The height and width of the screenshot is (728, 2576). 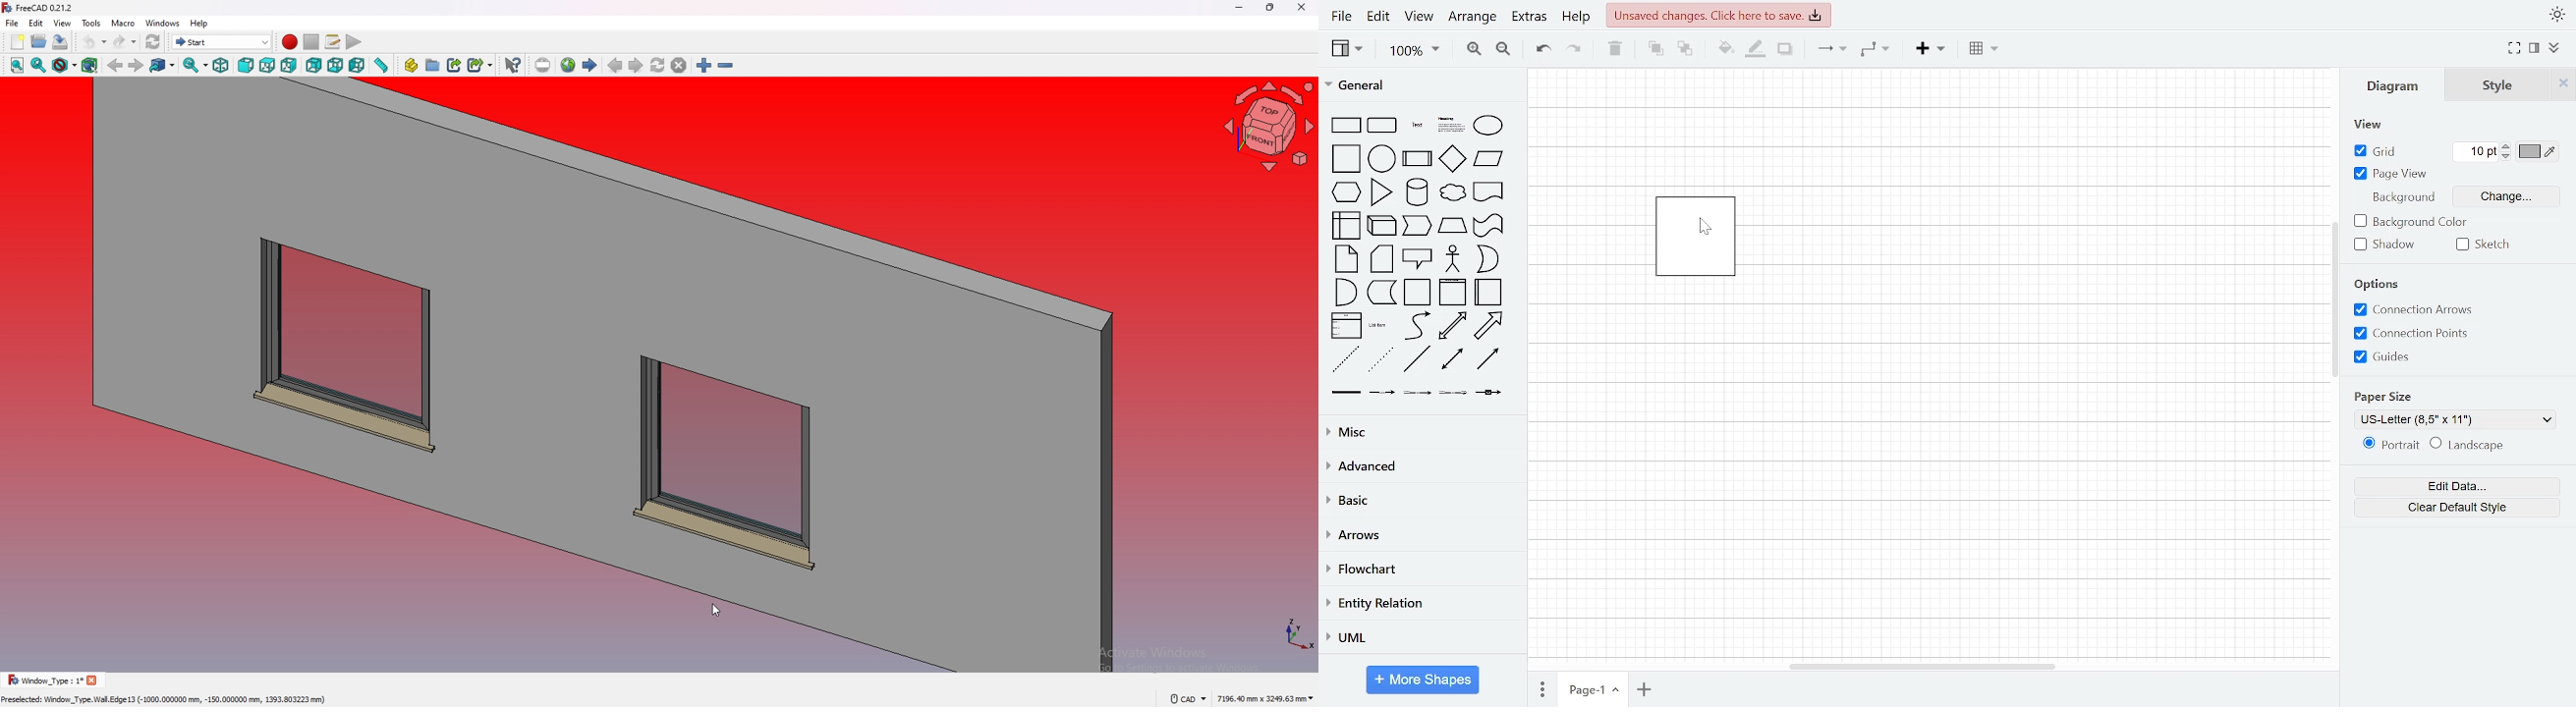 What do you see at coordinates (1877, 50) in the screenshot?
I see `waypoints` at bounding box center [1877, 50].